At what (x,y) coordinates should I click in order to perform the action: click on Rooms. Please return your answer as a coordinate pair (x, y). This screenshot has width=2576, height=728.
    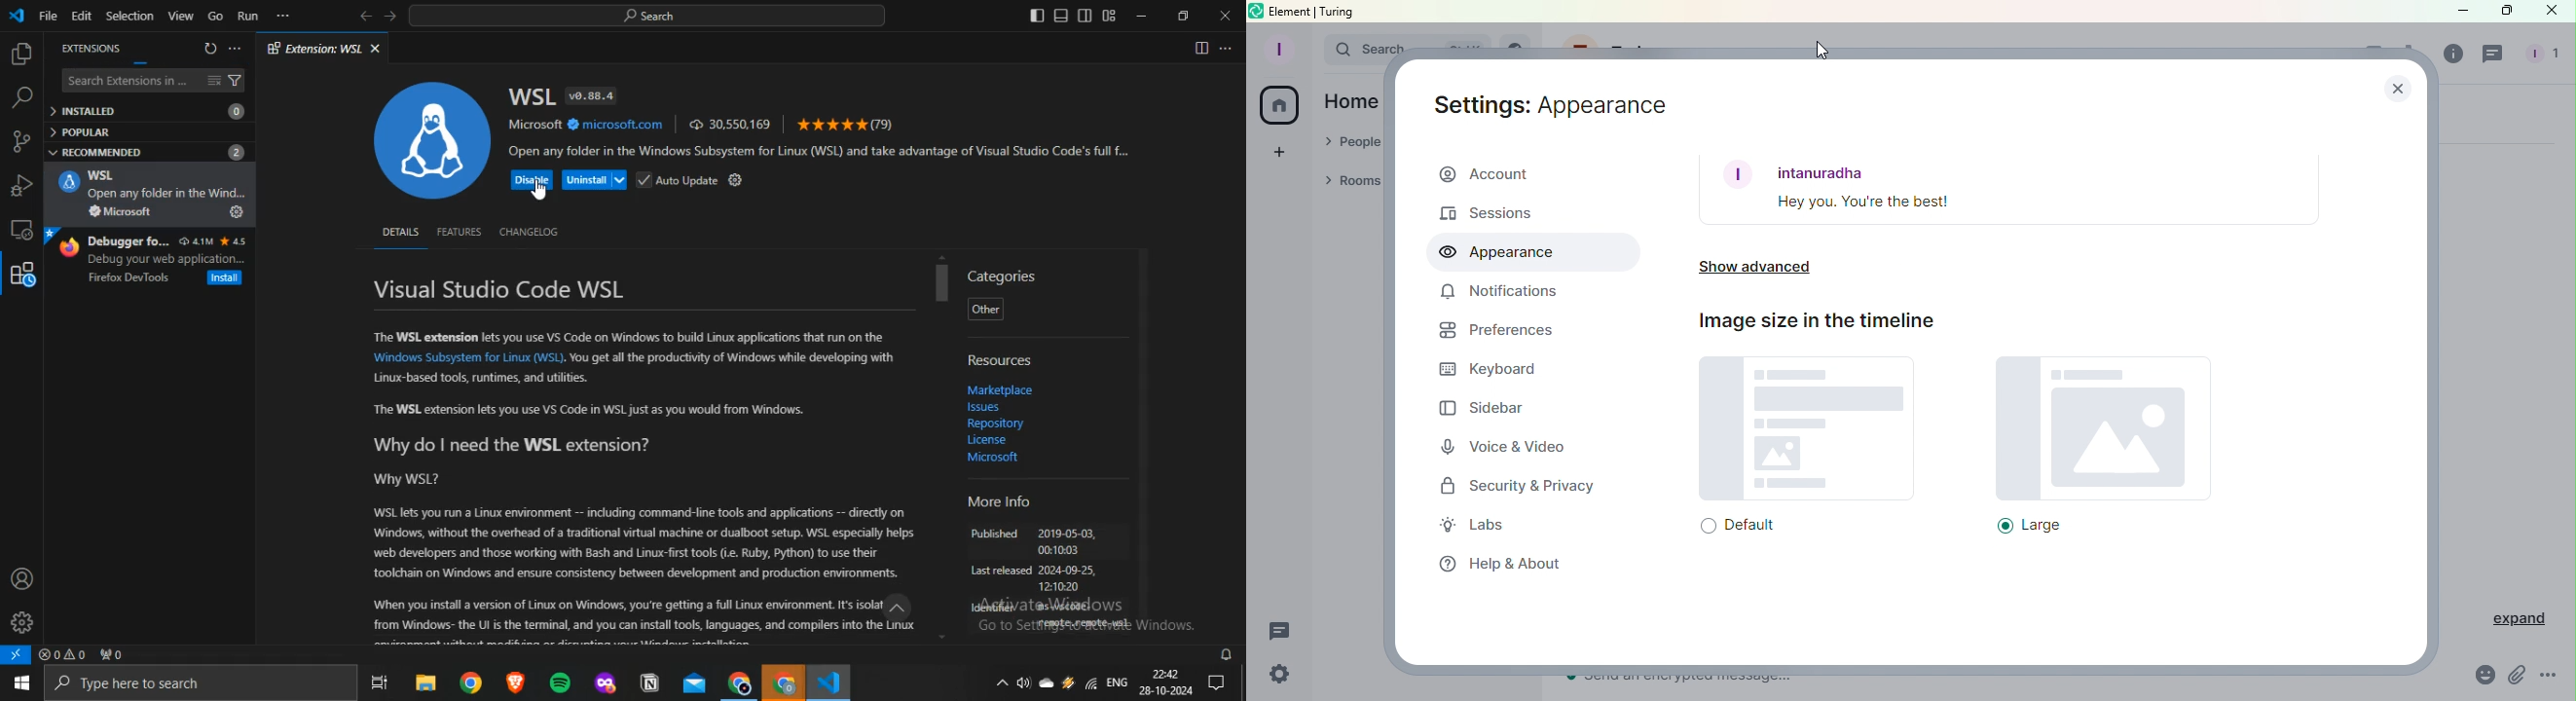
    Looking at the image, I should click on (1355, 183).